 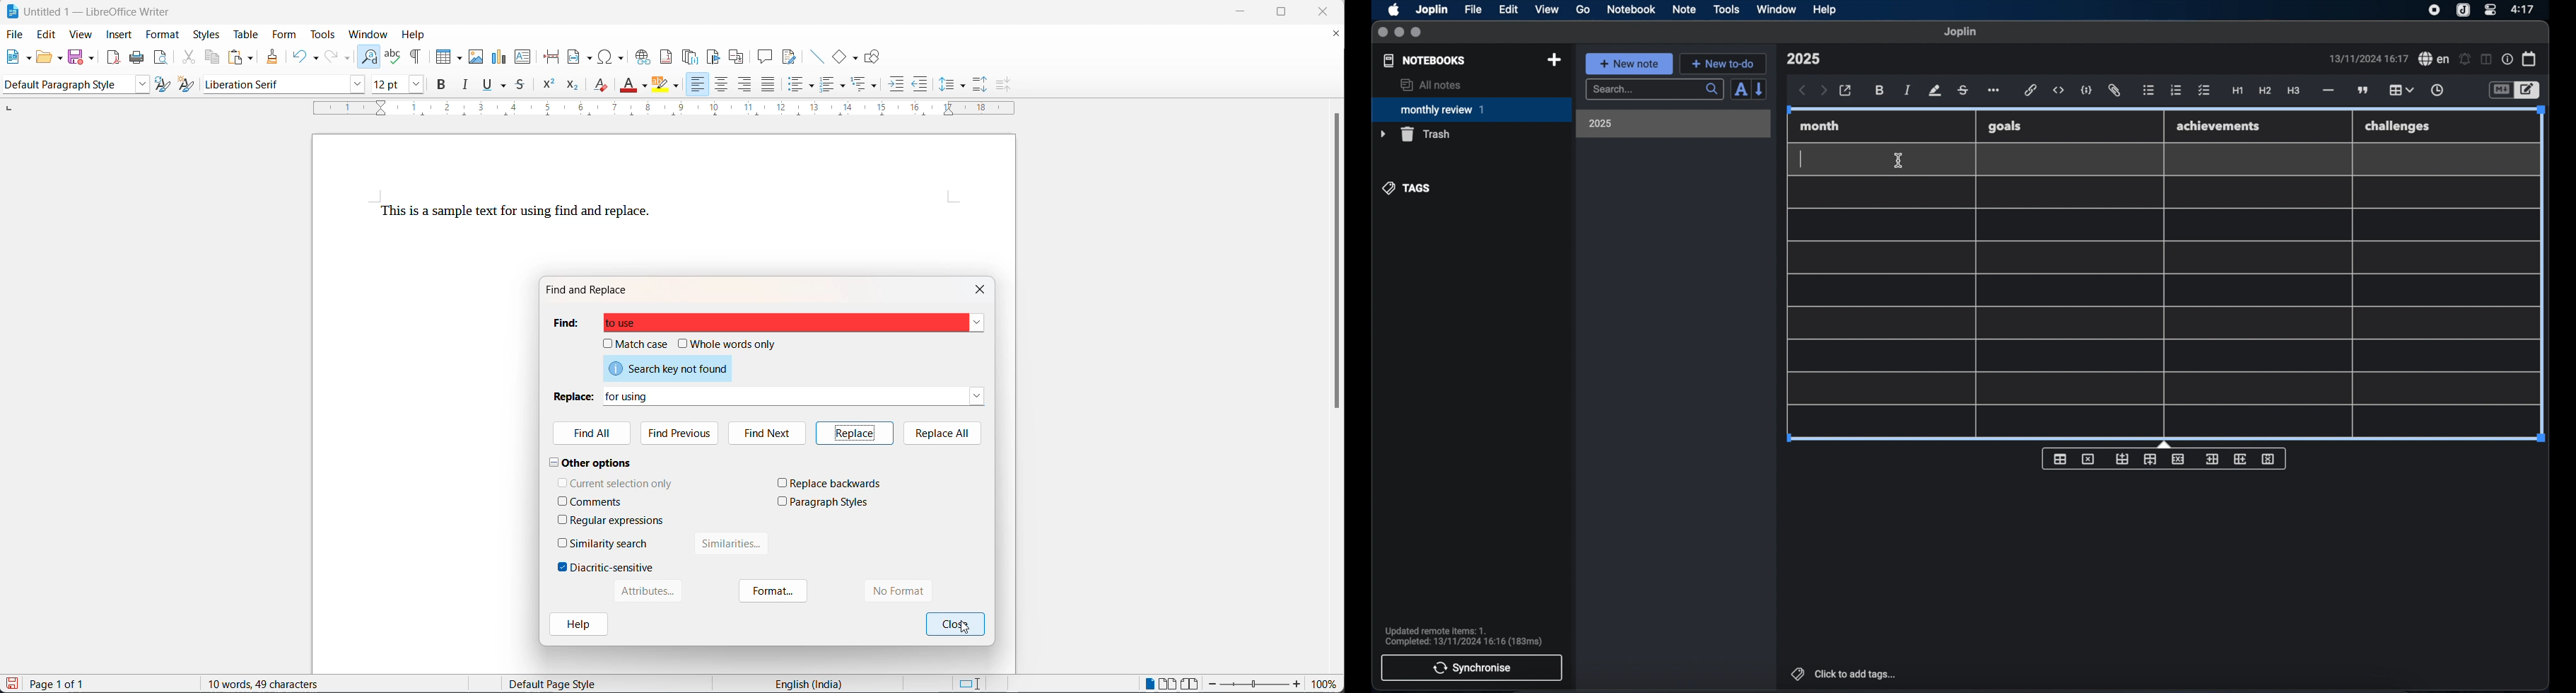 What do you see at coordinates (2031, 90) in the screenshot?
I see `hyperlink` at bounding box center [2031, 90].